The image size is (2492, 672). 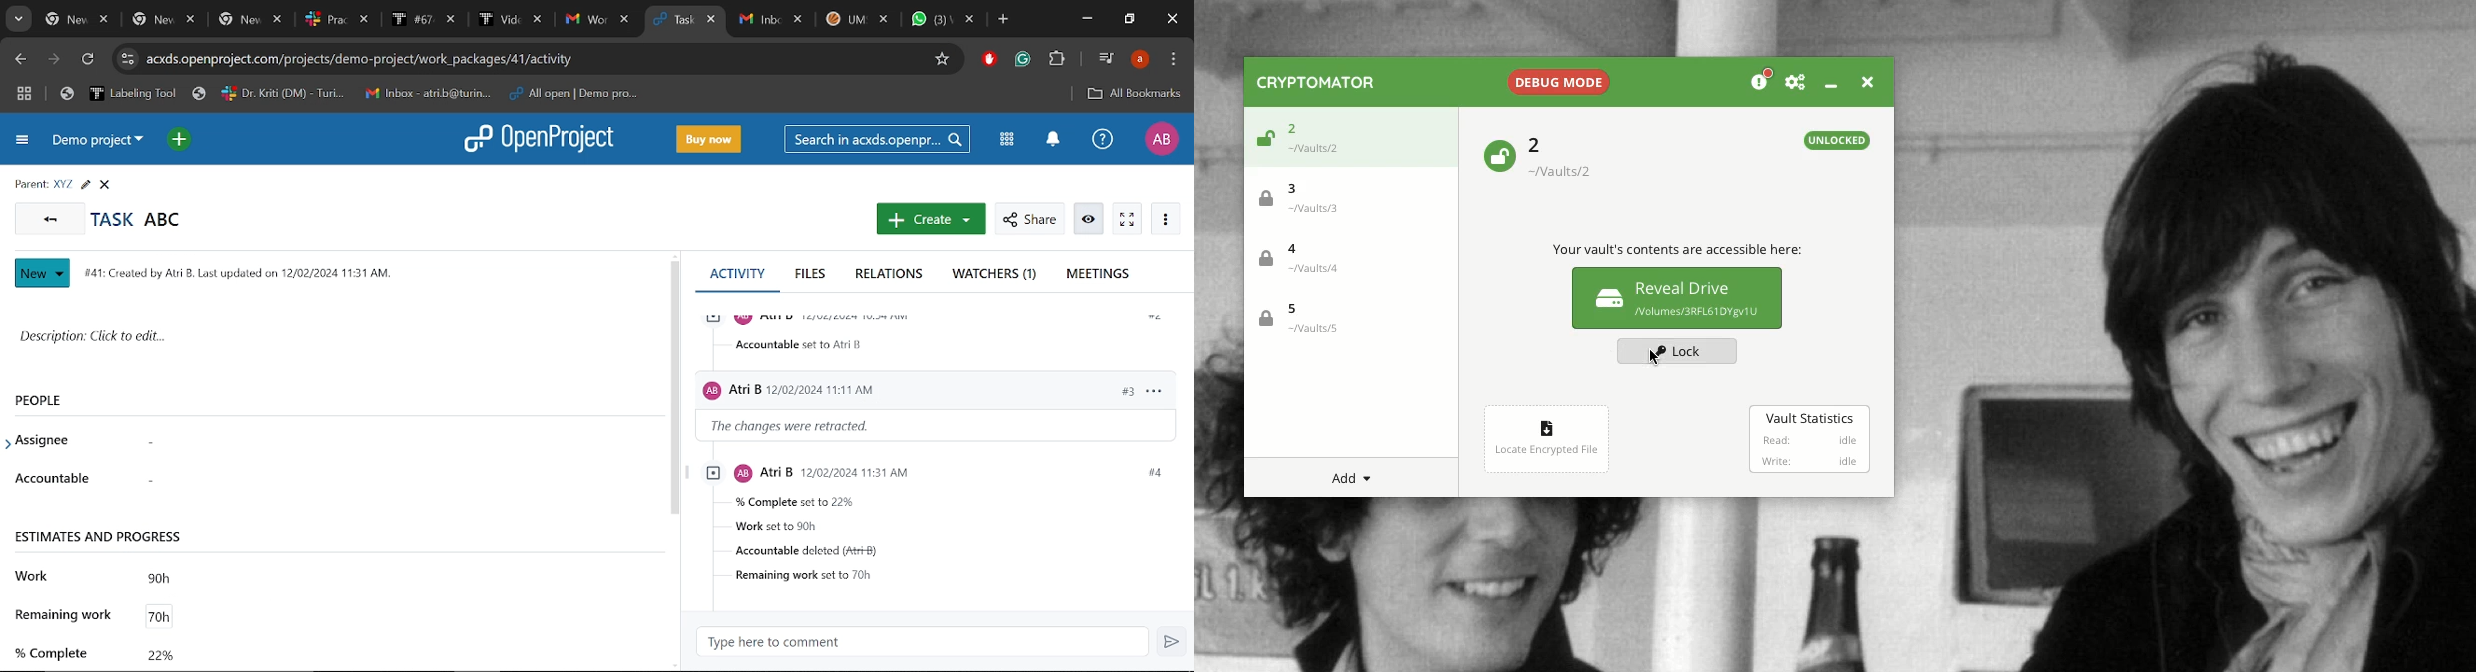 I want to click on Completed work, so click(x=161, y=655).